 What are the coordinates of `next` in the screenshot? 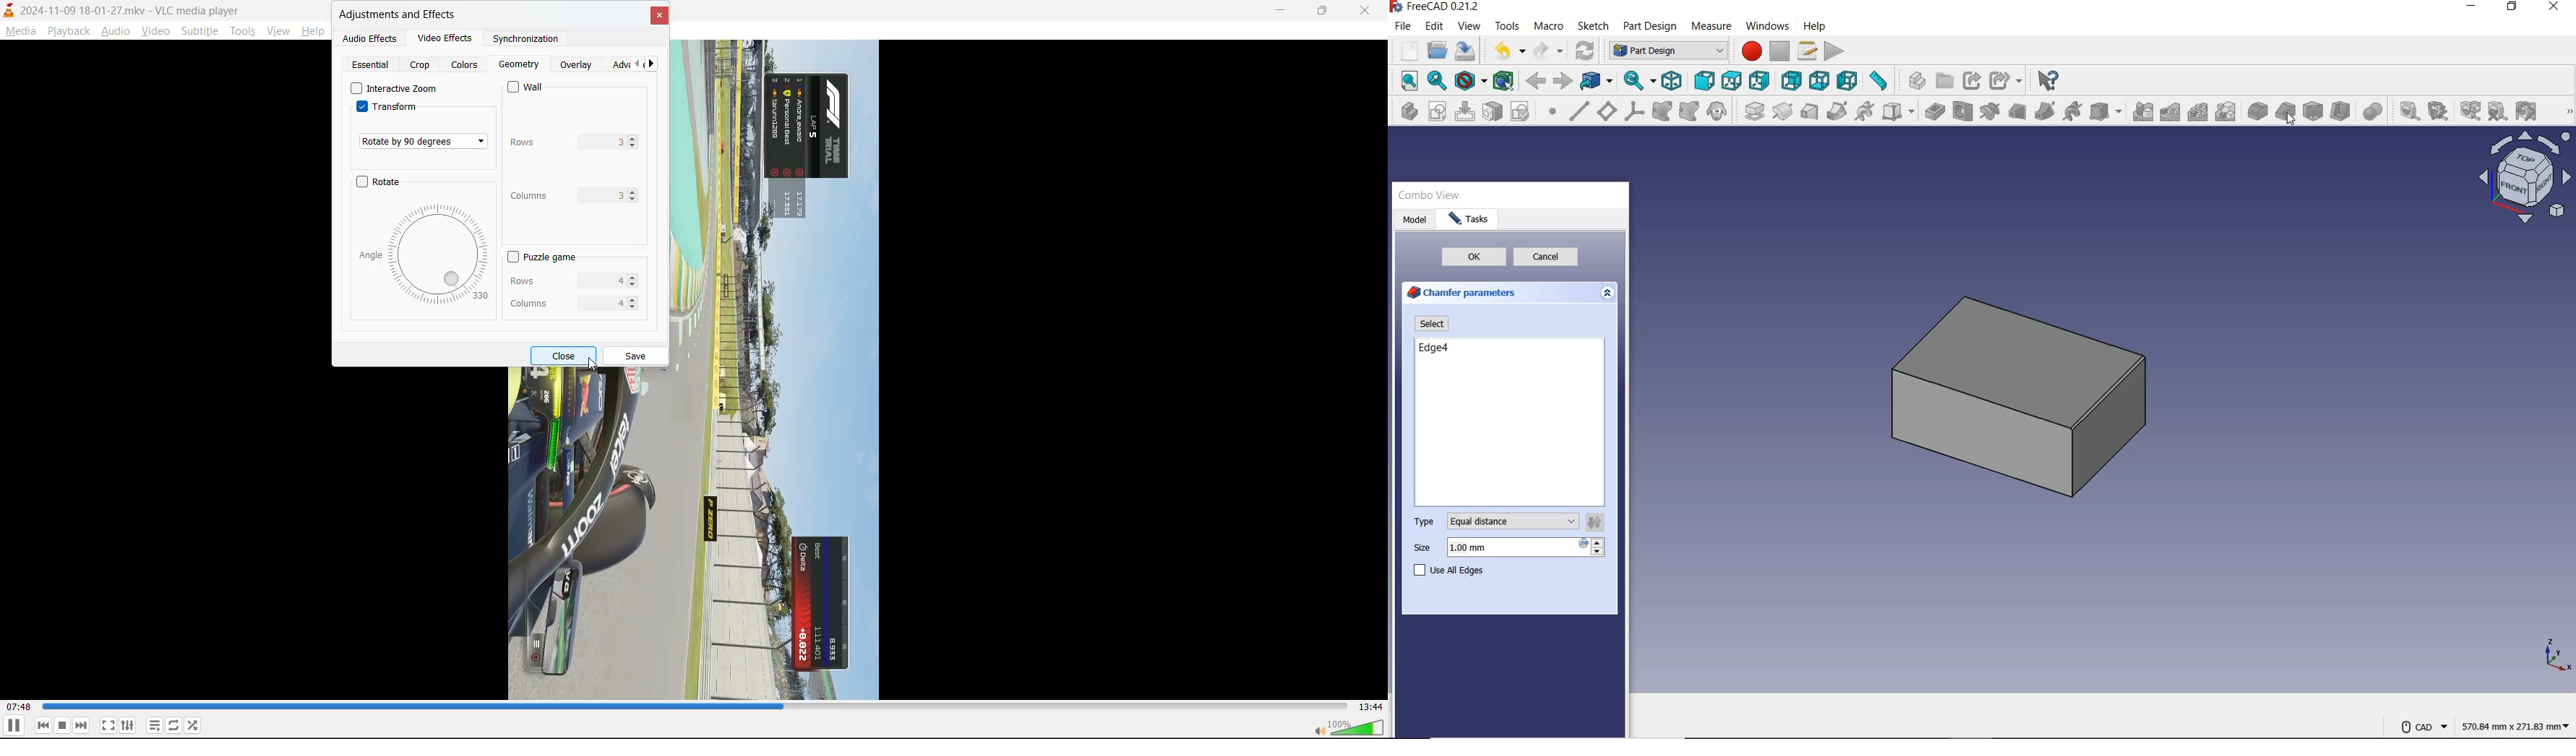 It's located at (82, 725).